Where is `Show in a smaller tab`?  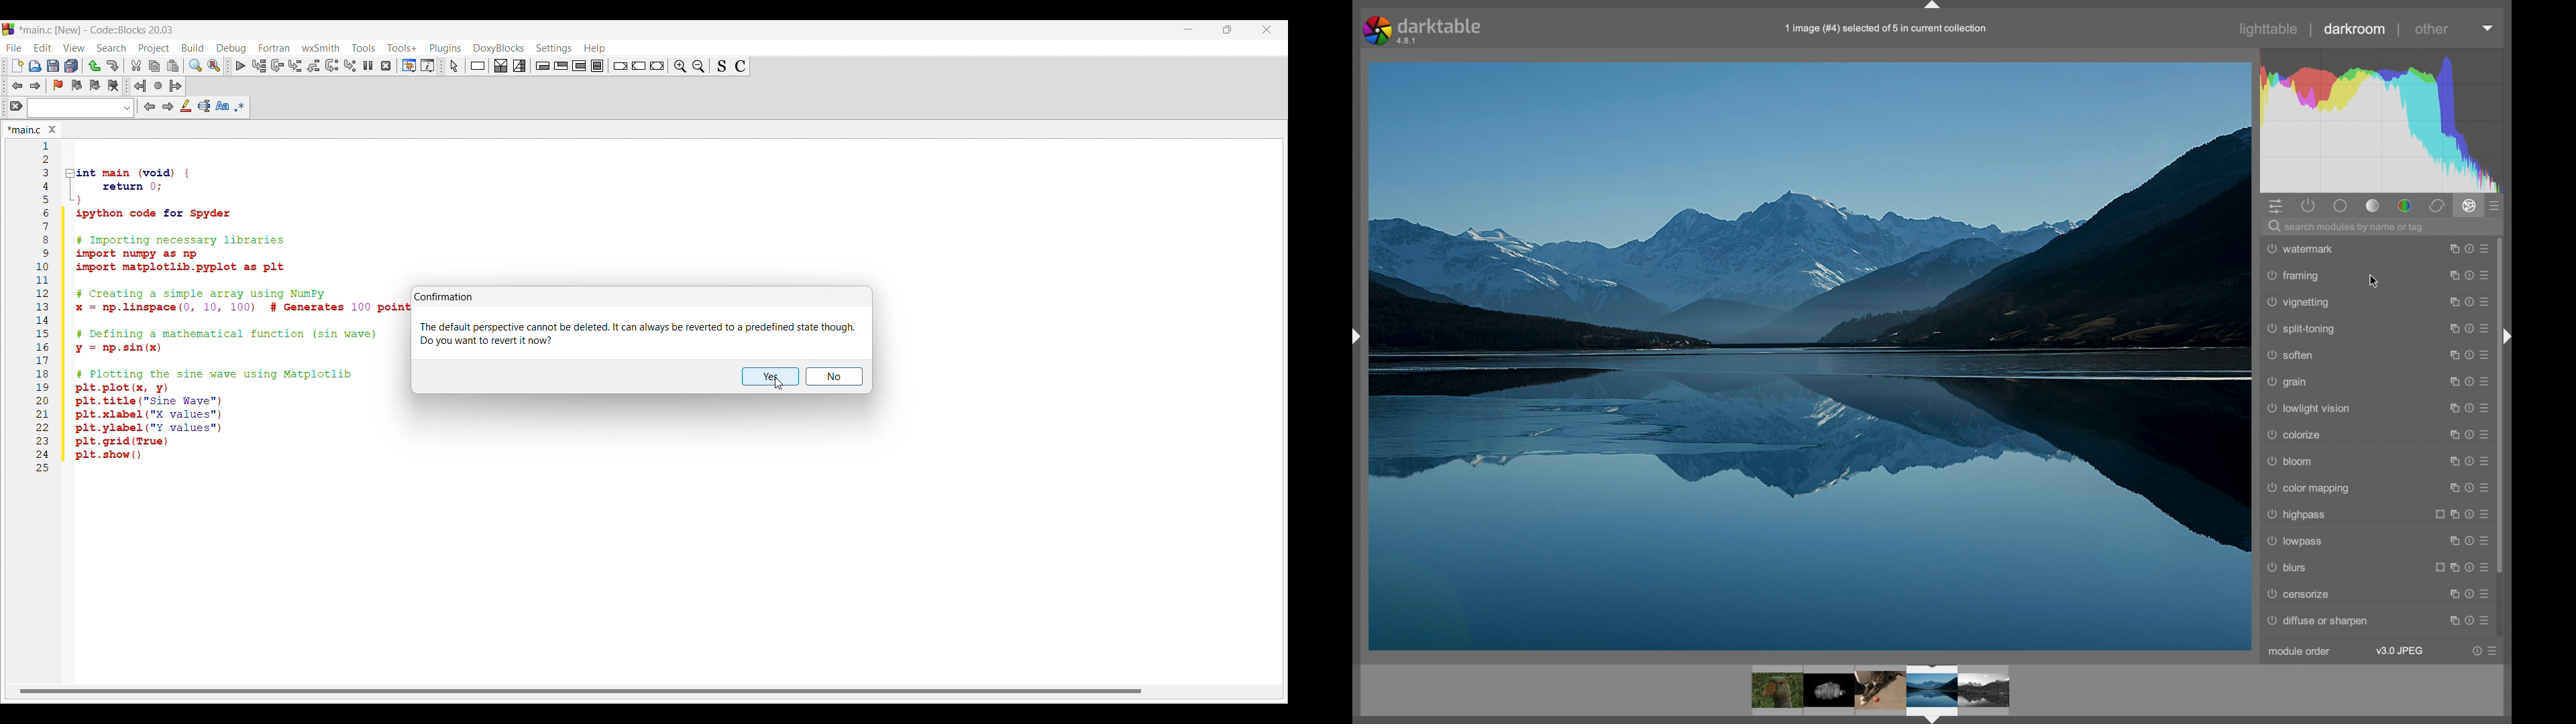
Show in a smaller tab is located at coordinates (1228, 29).